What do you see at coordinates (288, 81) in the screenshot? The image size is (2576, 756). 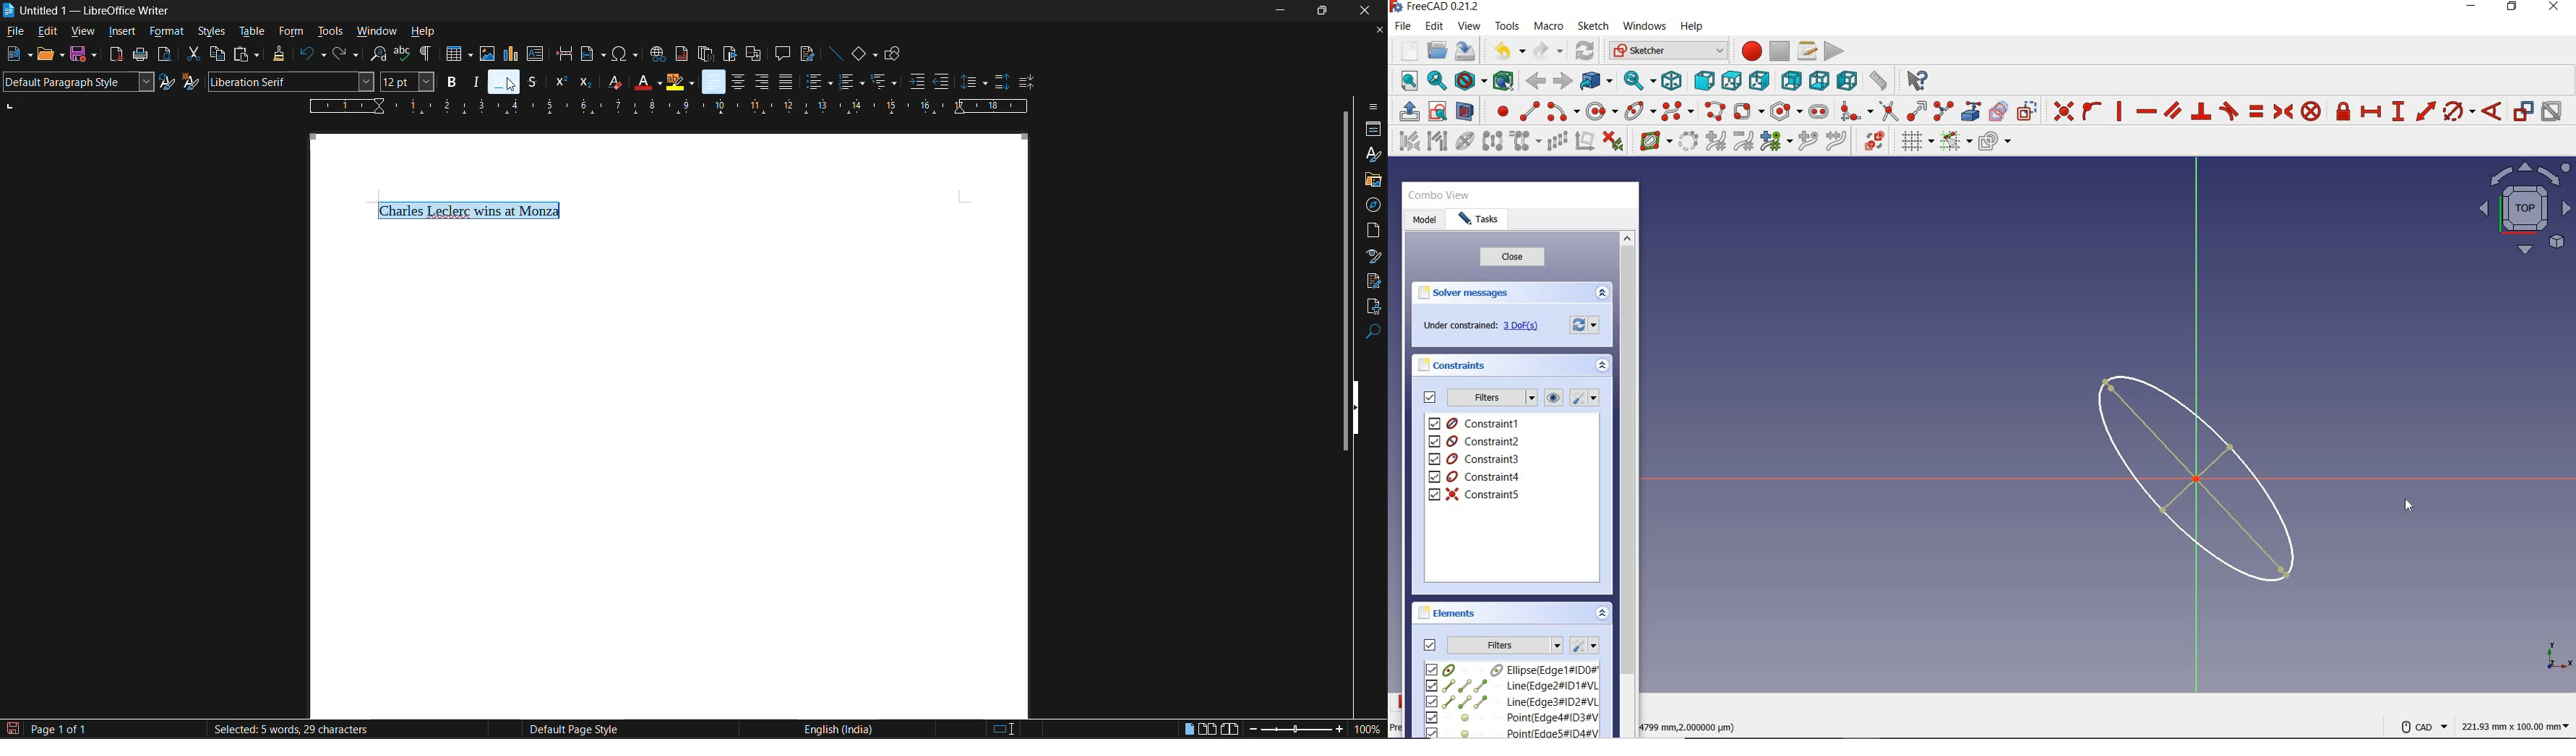 I see `font name` at bounding box center [288, 81].